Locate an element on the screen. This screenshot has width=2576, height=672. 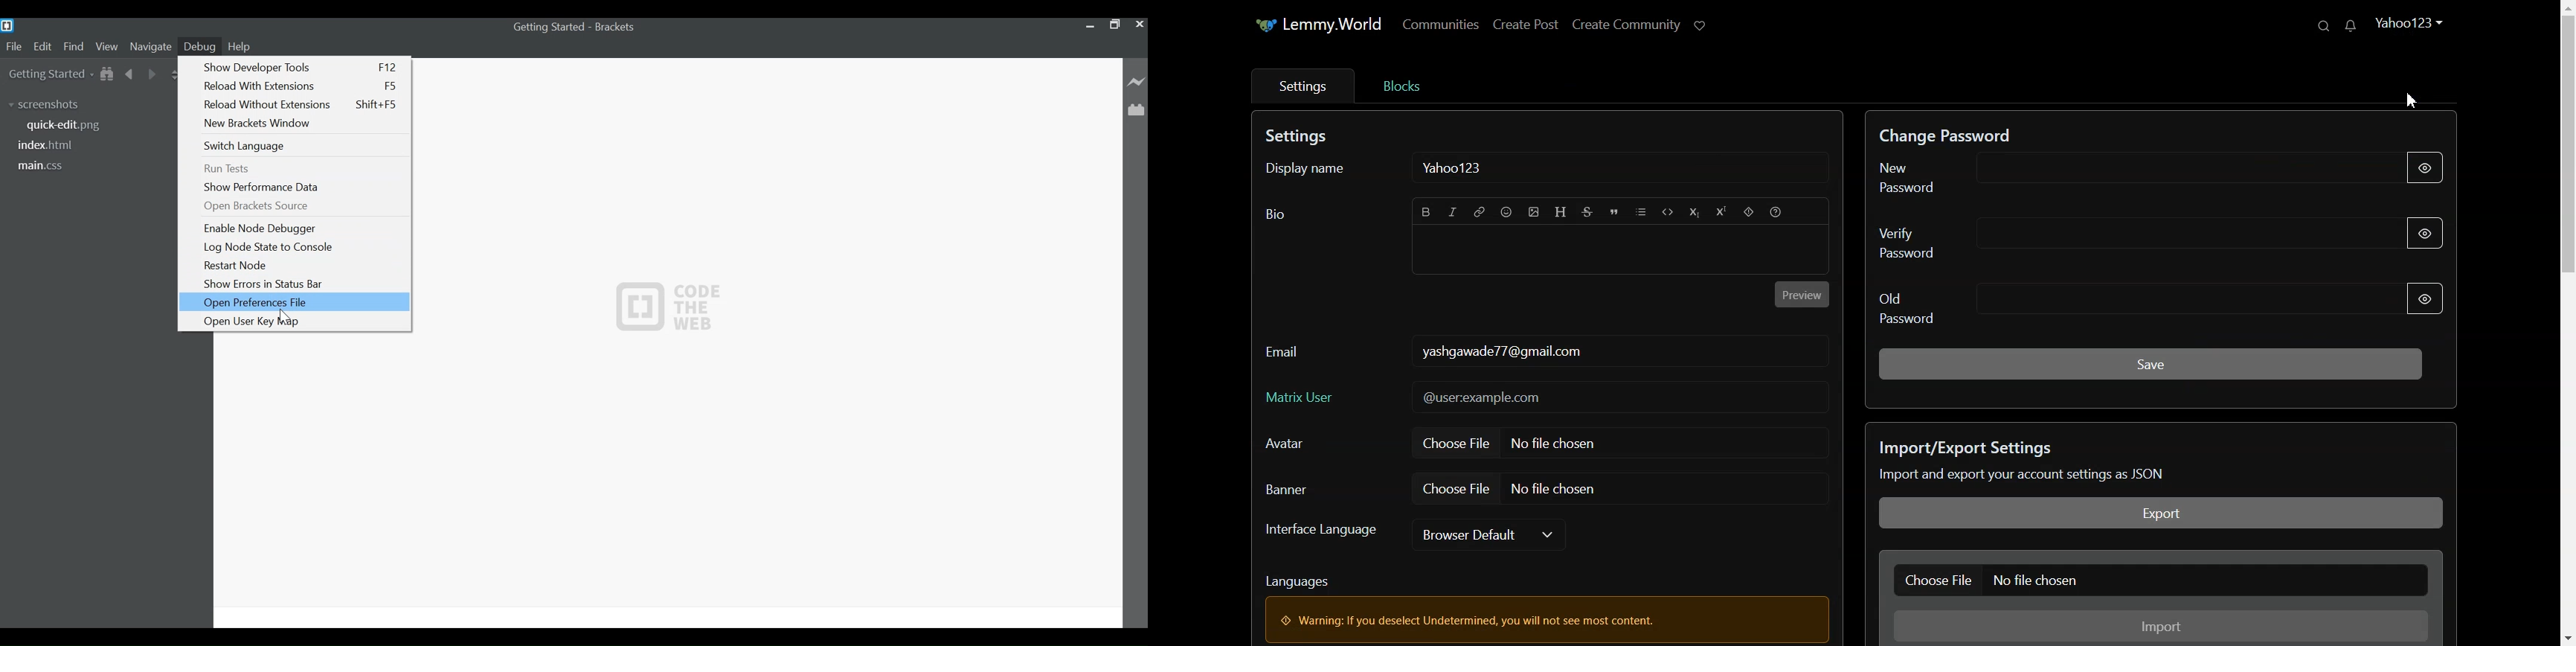
Open User Key Map is located at coordinates (259, 322).